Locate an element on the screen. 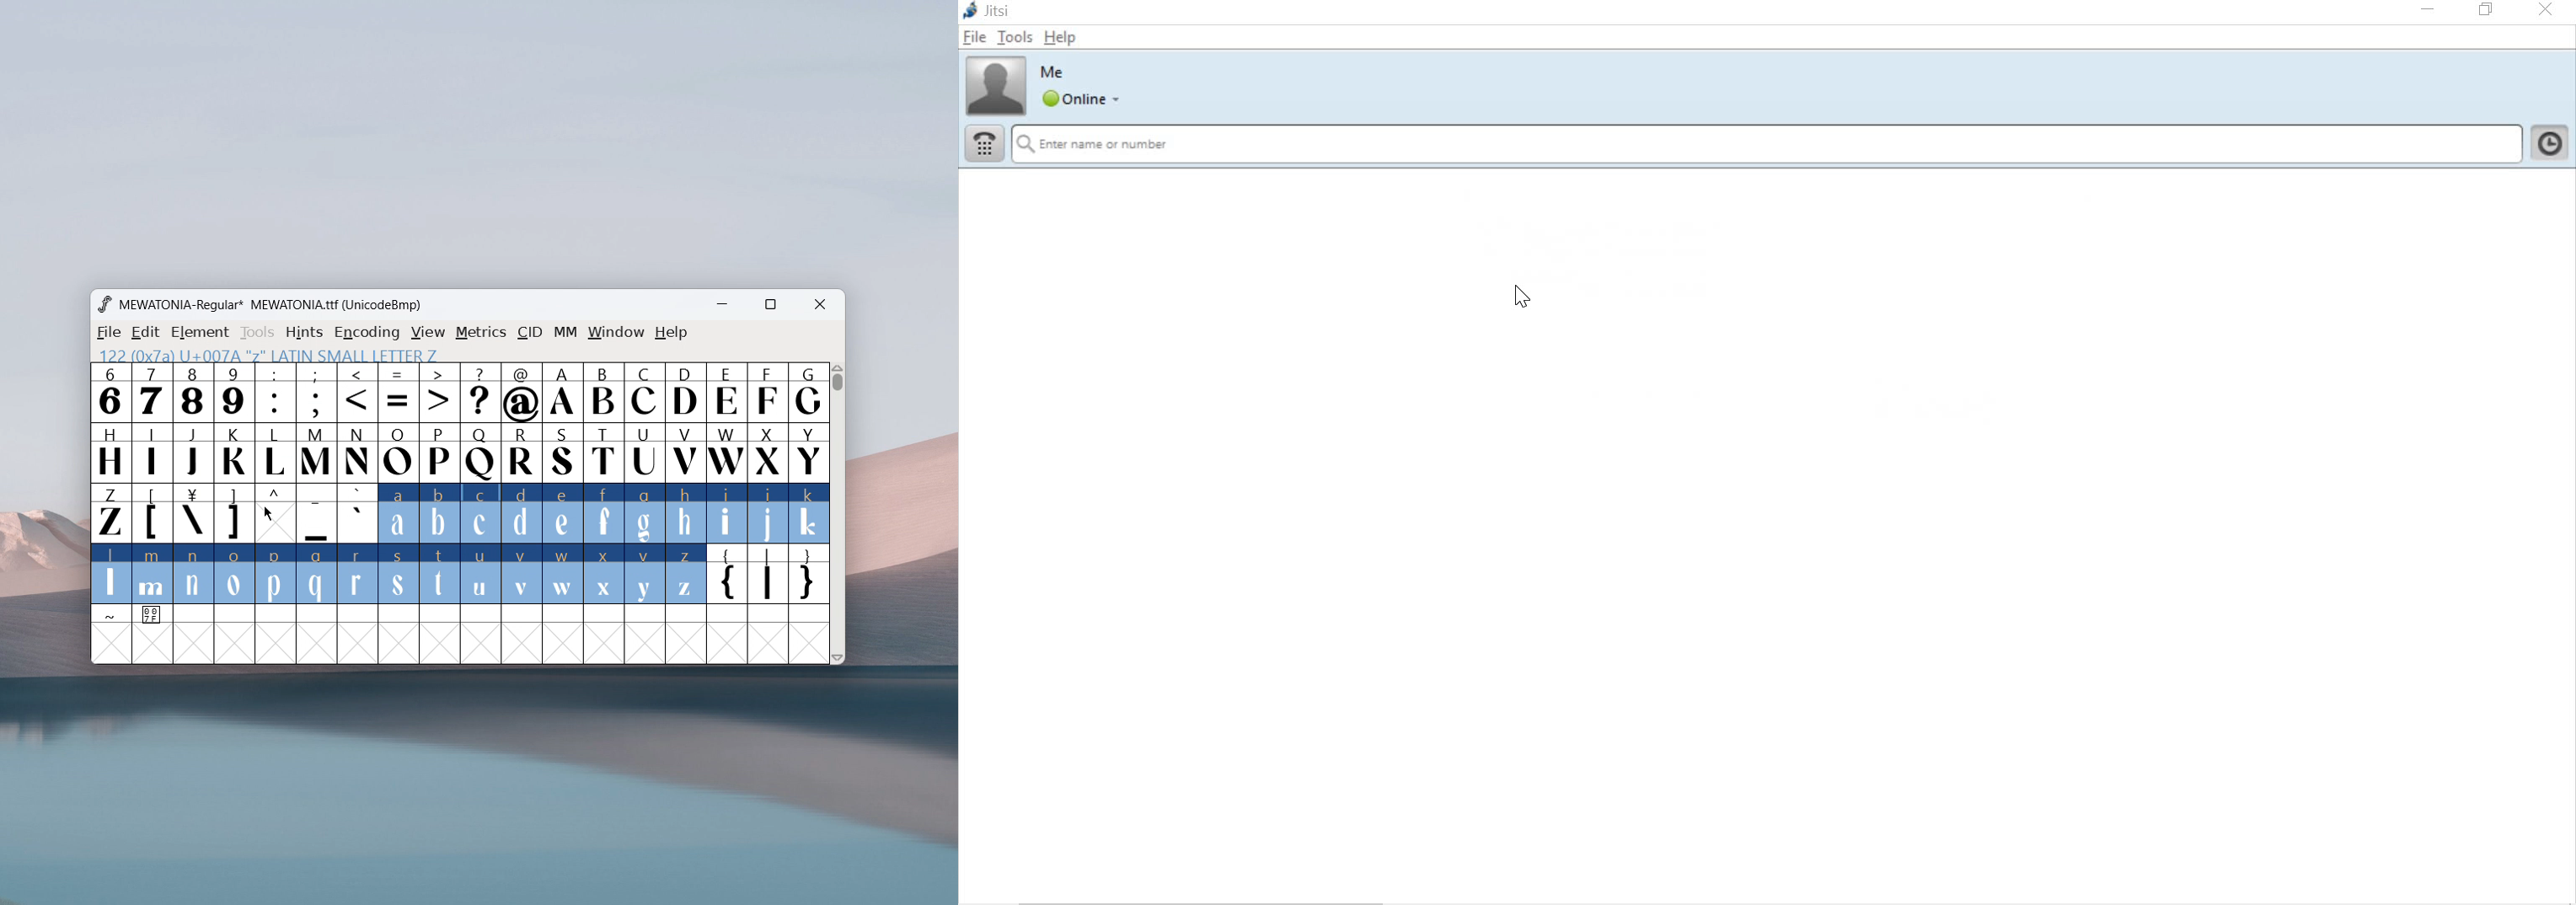 Image resolution: width=2576 pixels, height=924 pixels. cursor is located at coordinates (268, 514).